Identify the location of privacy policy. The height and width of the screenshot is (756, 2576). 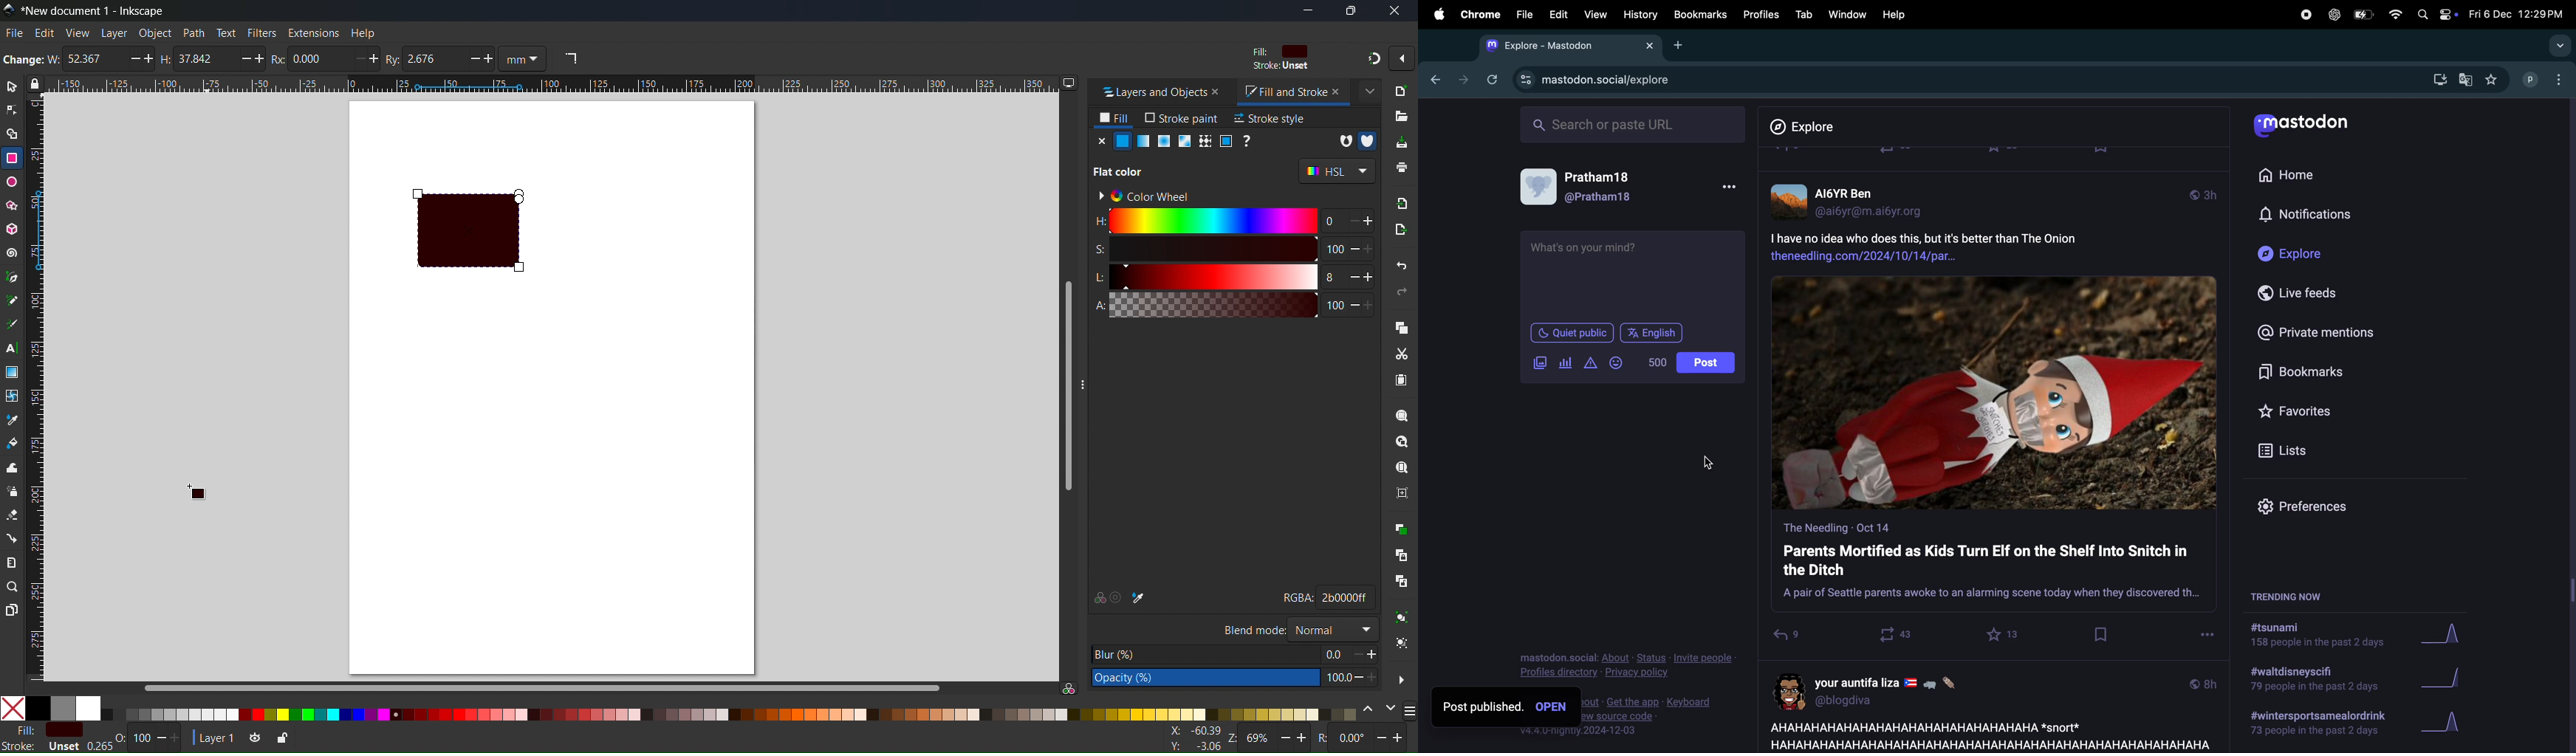
(1628, 667).